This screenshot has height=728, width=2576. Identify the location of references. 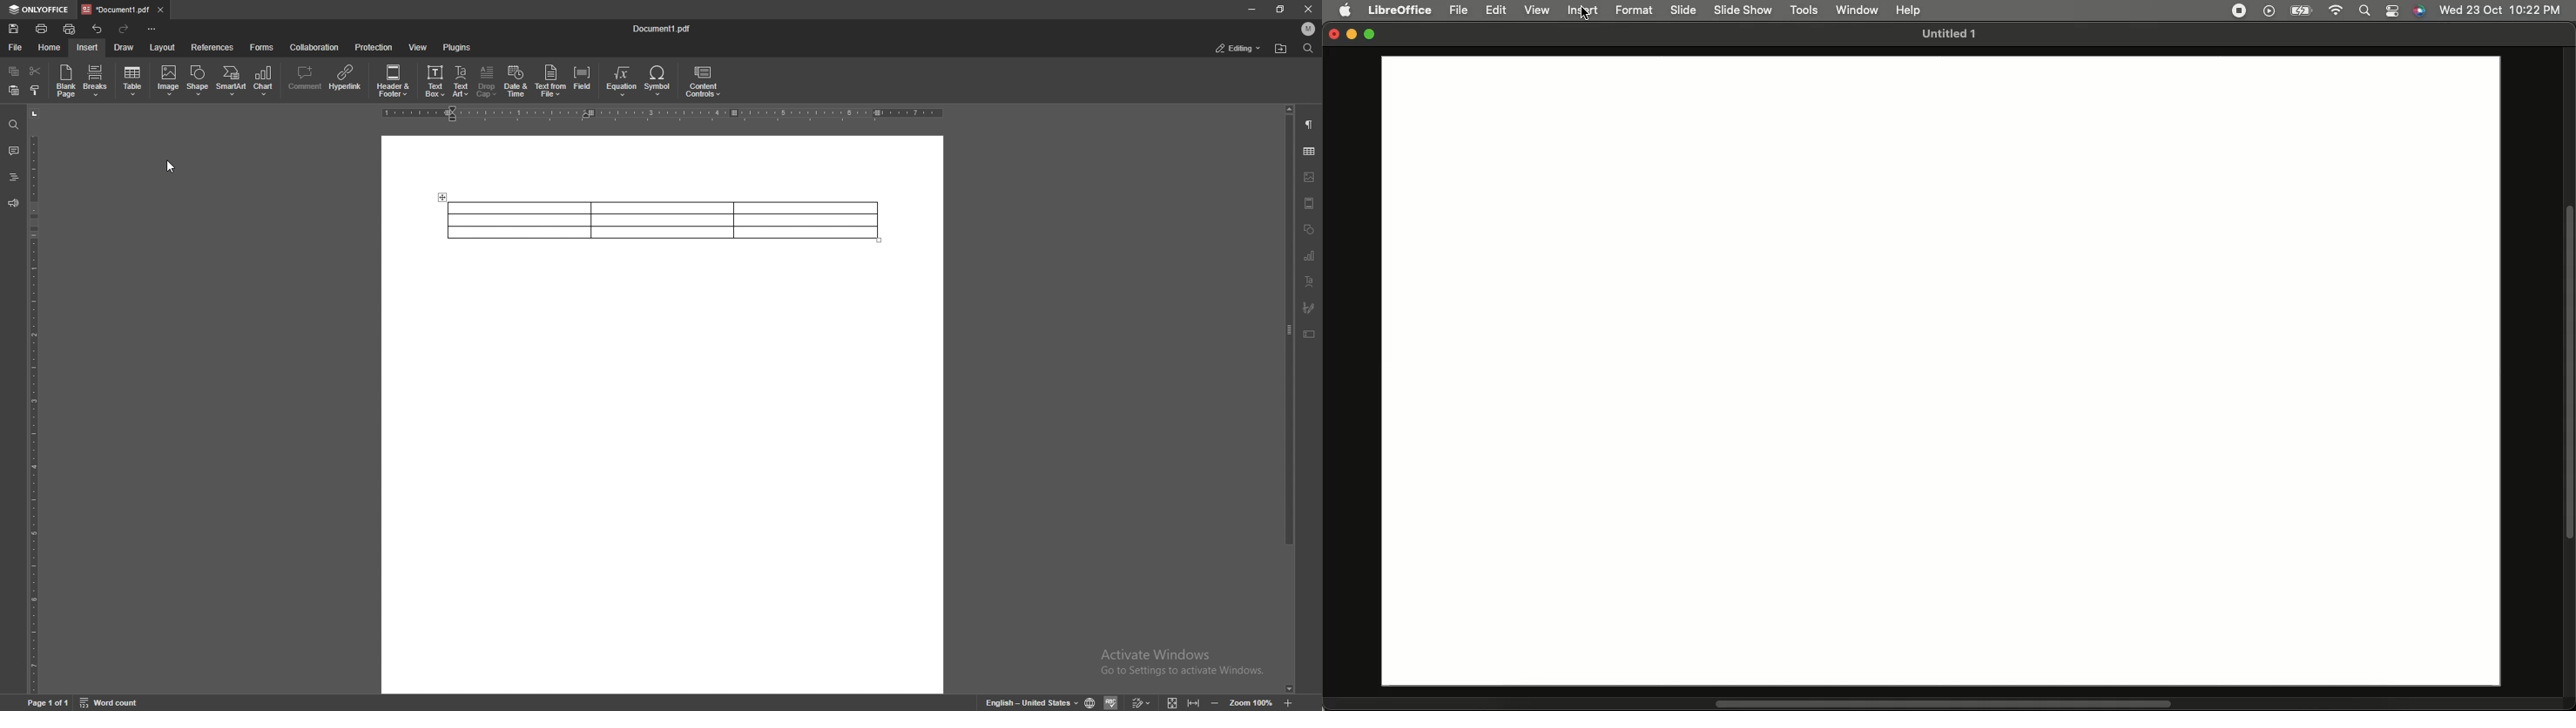
(213, 47).